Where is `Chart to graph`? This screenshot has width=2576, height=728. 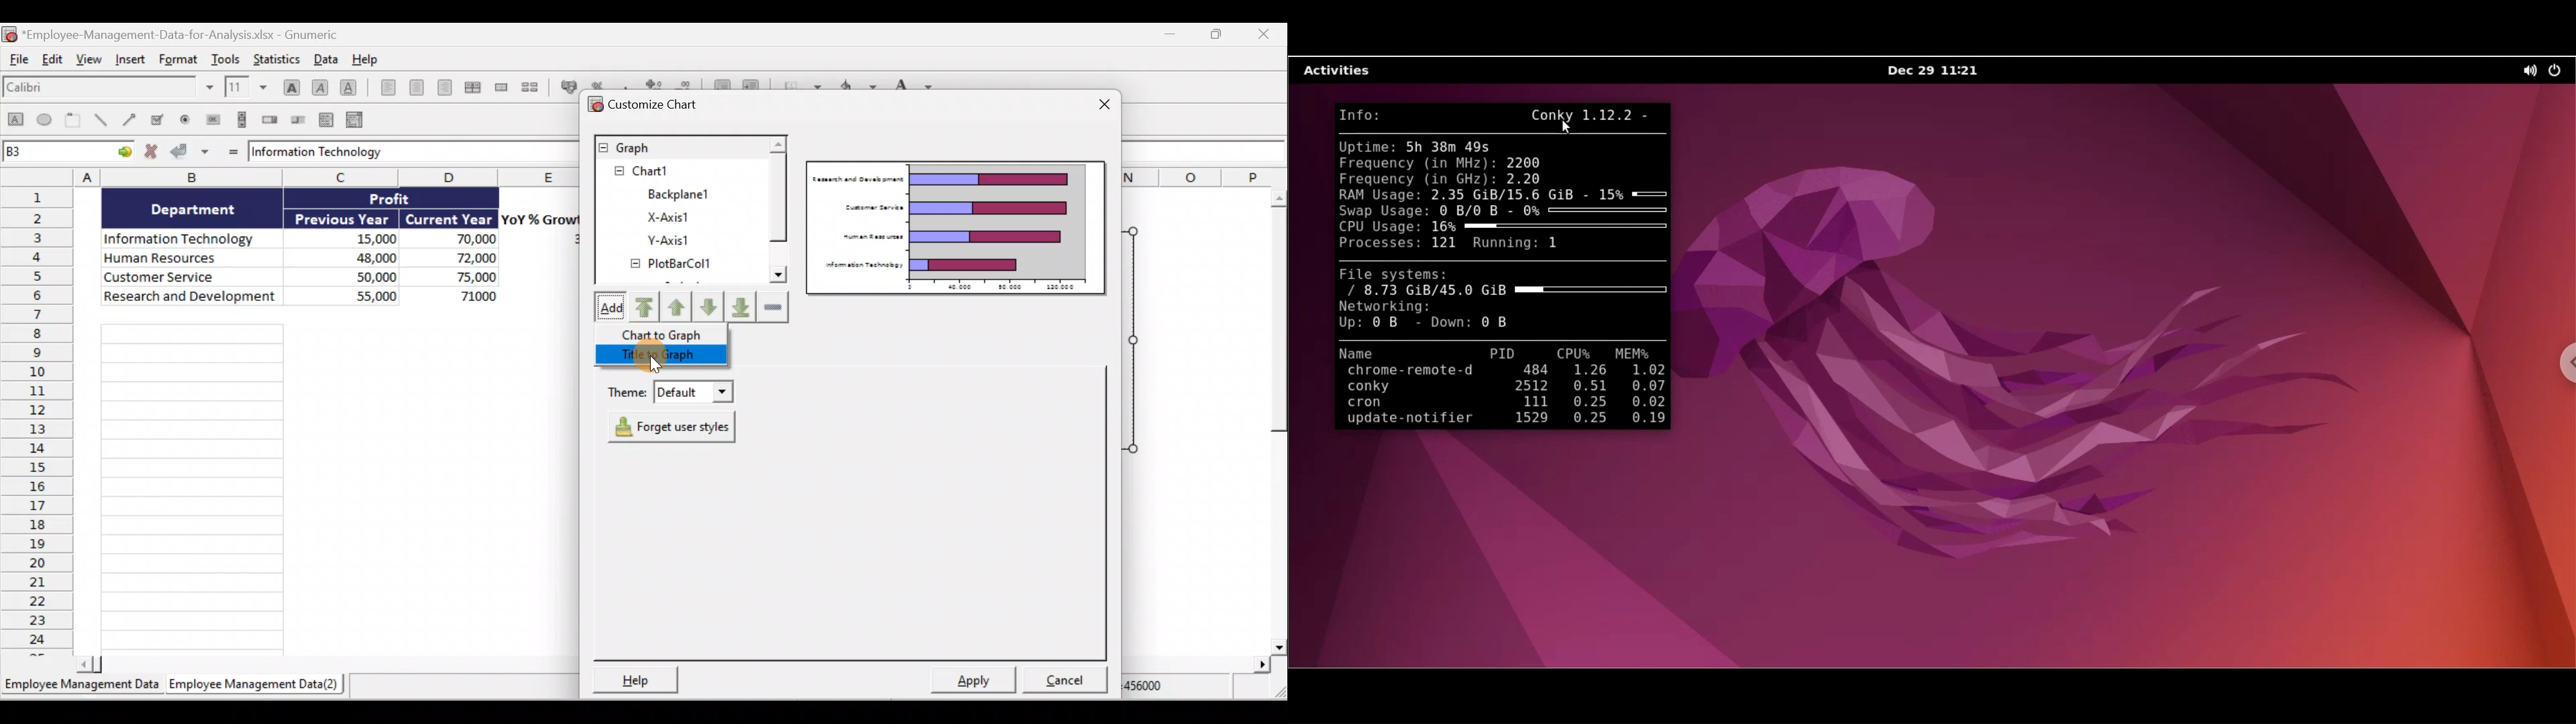 Chart to graph is located at coordinates (662, 333).